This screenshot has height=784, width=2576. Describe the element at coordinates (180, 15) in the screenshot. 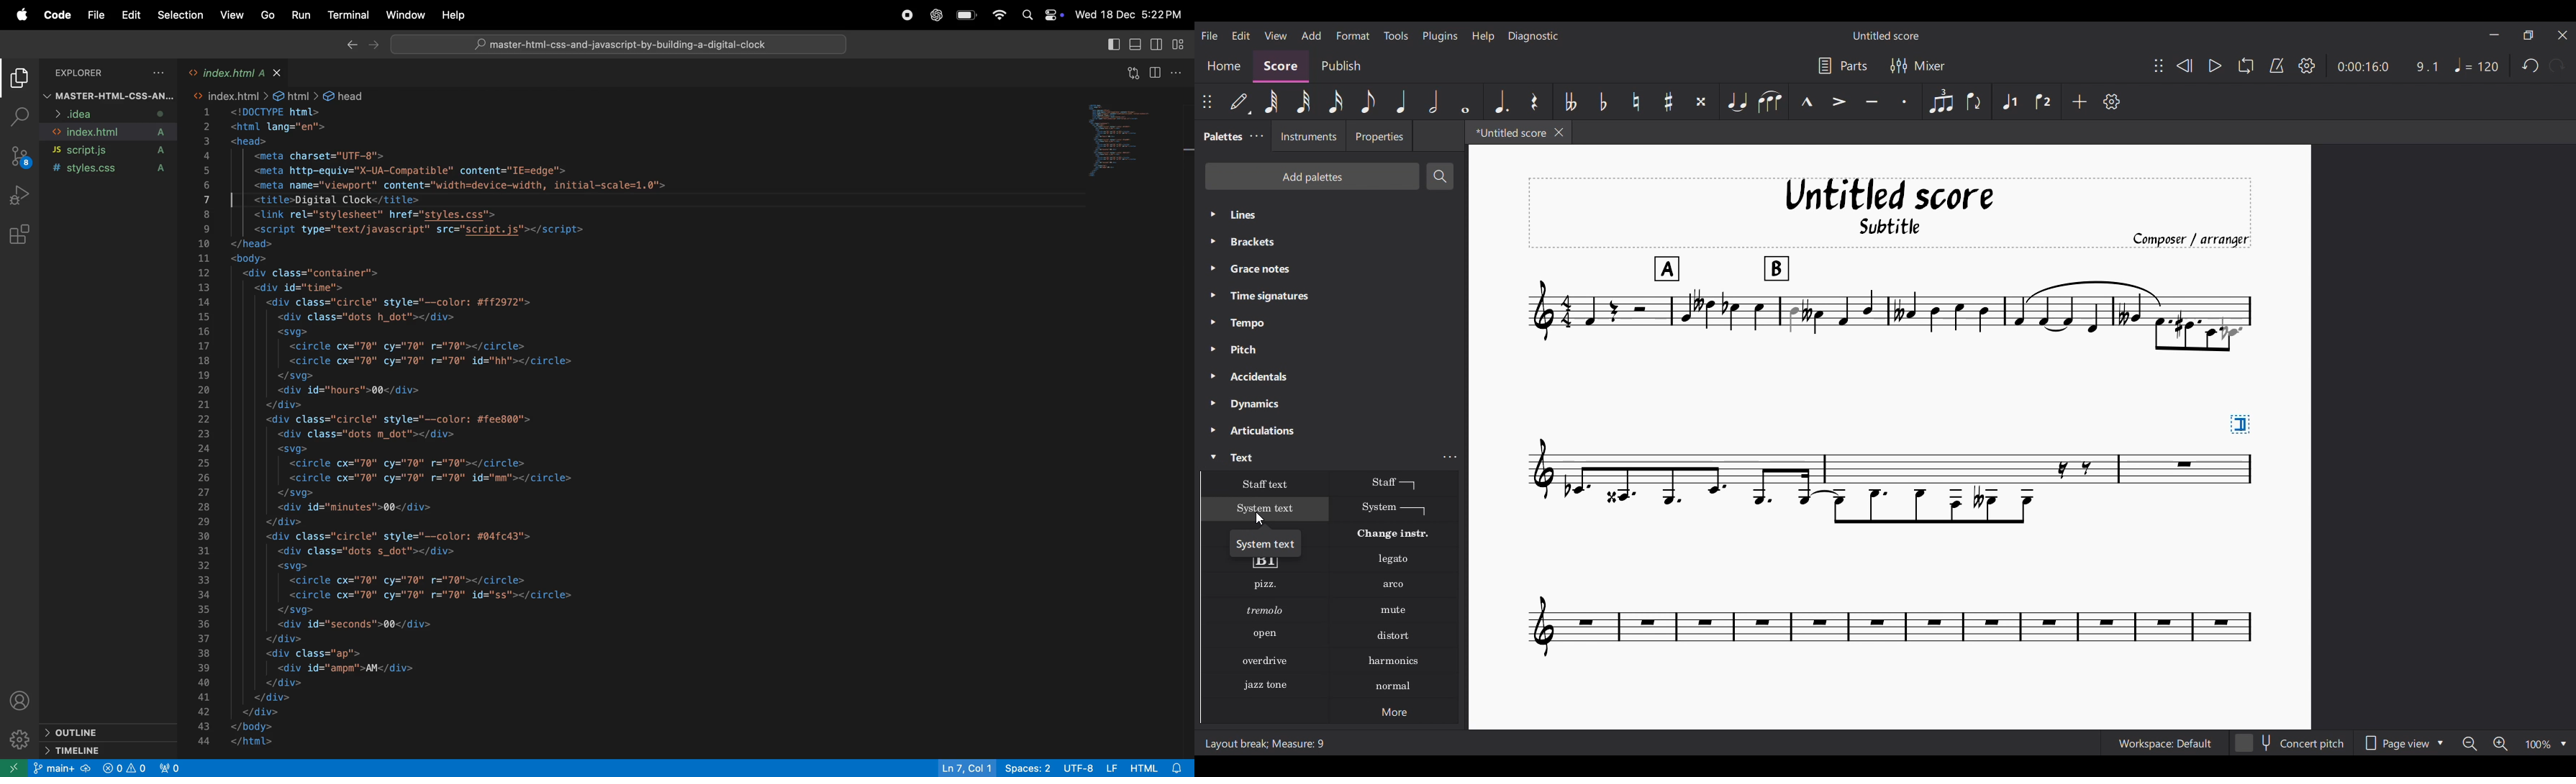

I see `selection` at that location.